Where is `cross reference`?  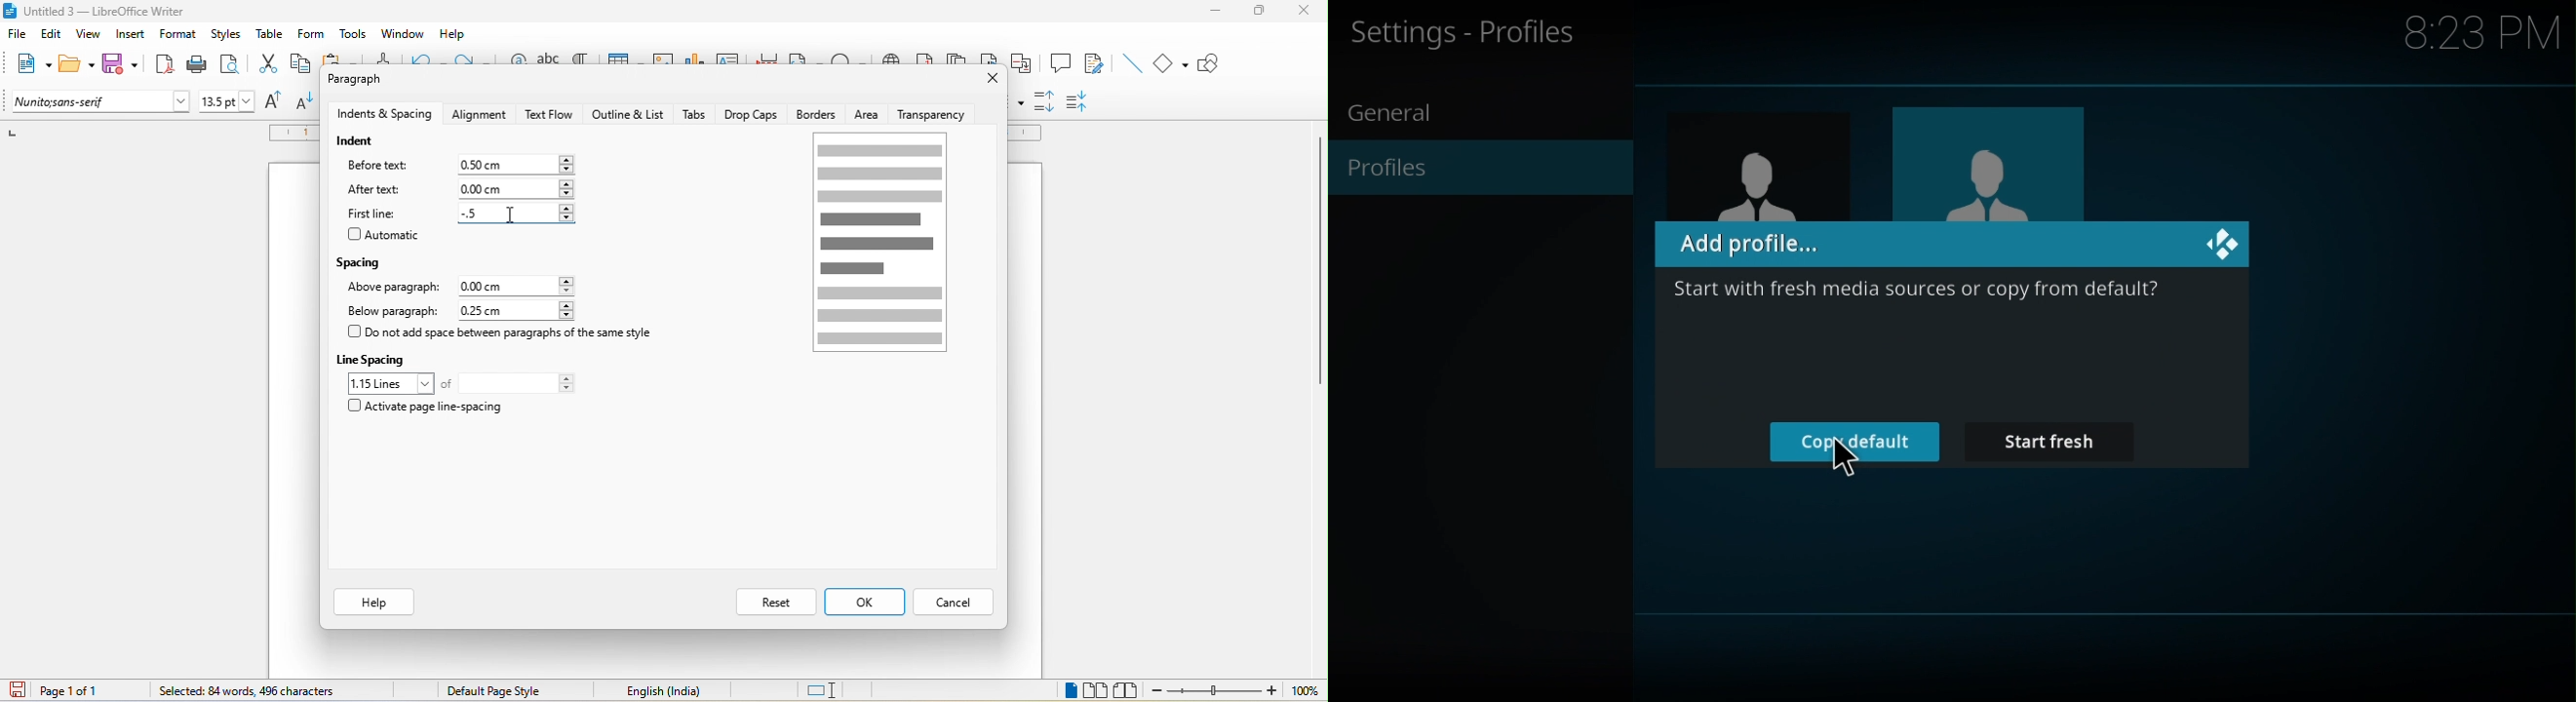
cross reference is located at coordinates (1026, 63).